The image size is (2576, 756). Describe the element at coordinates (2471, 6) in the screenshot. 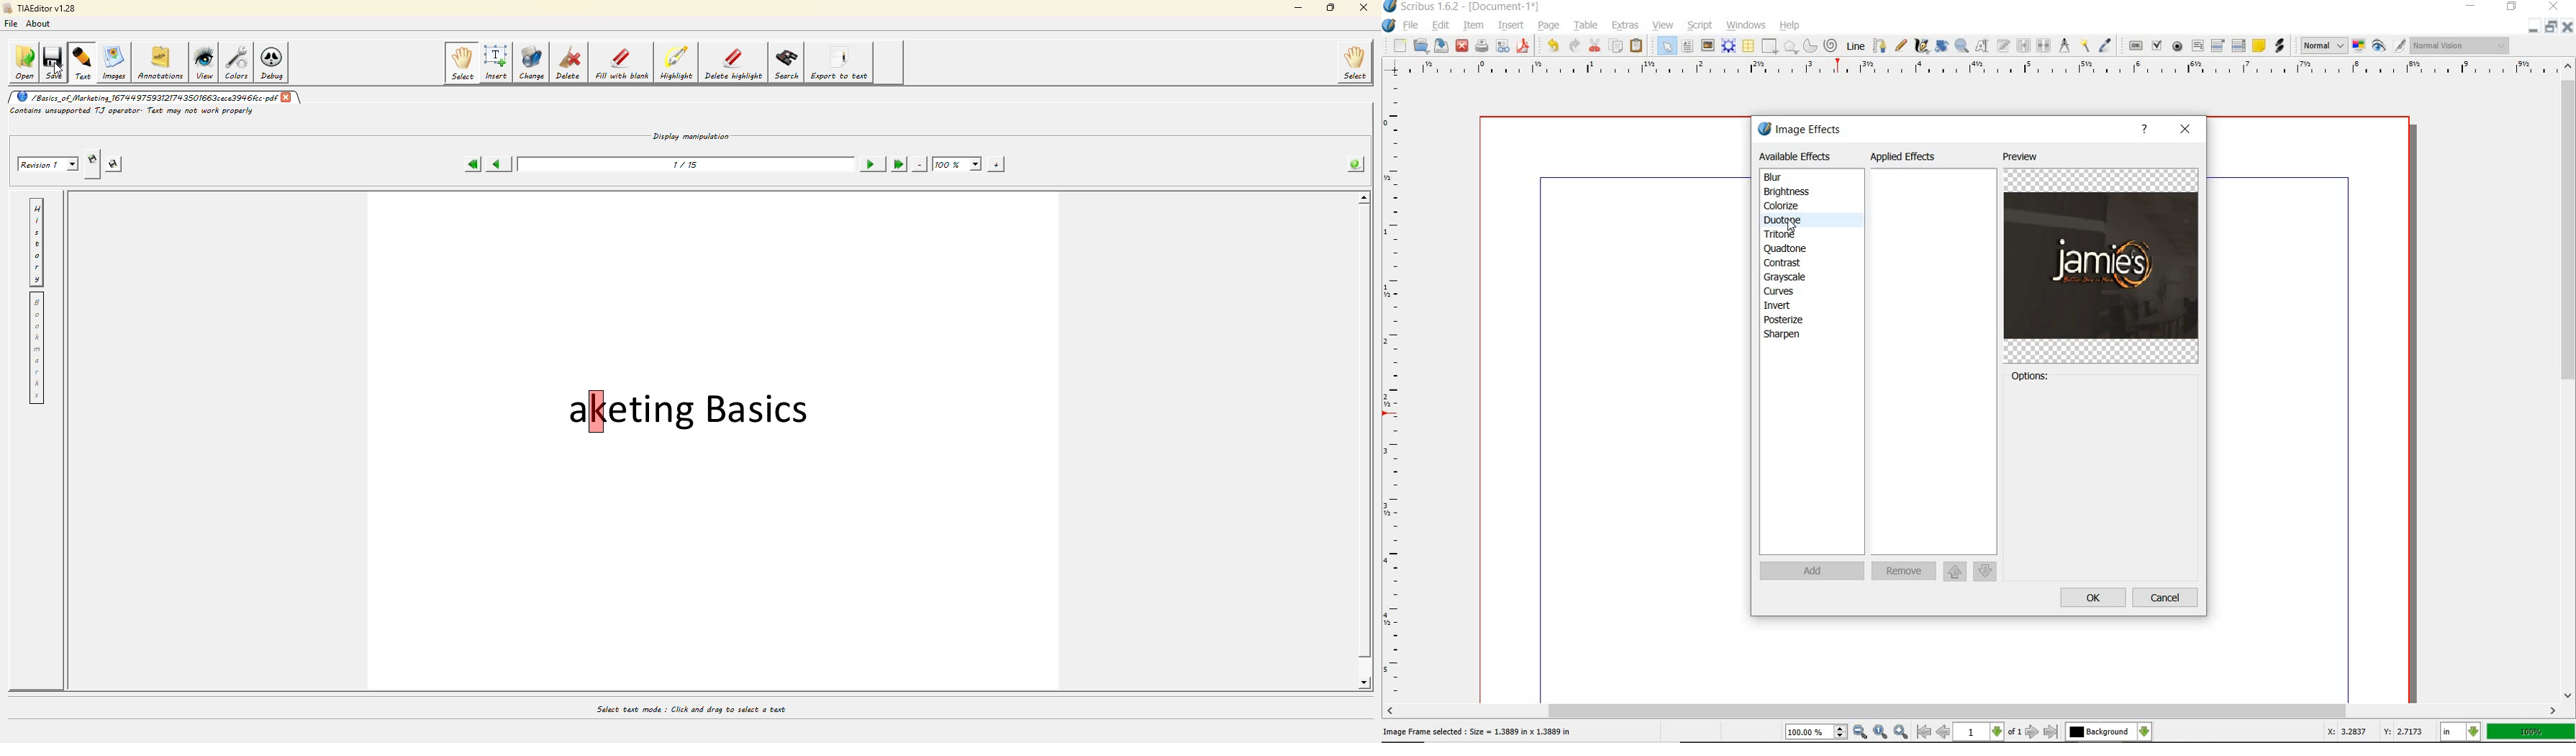

I see `MINIMIZE` at that location.